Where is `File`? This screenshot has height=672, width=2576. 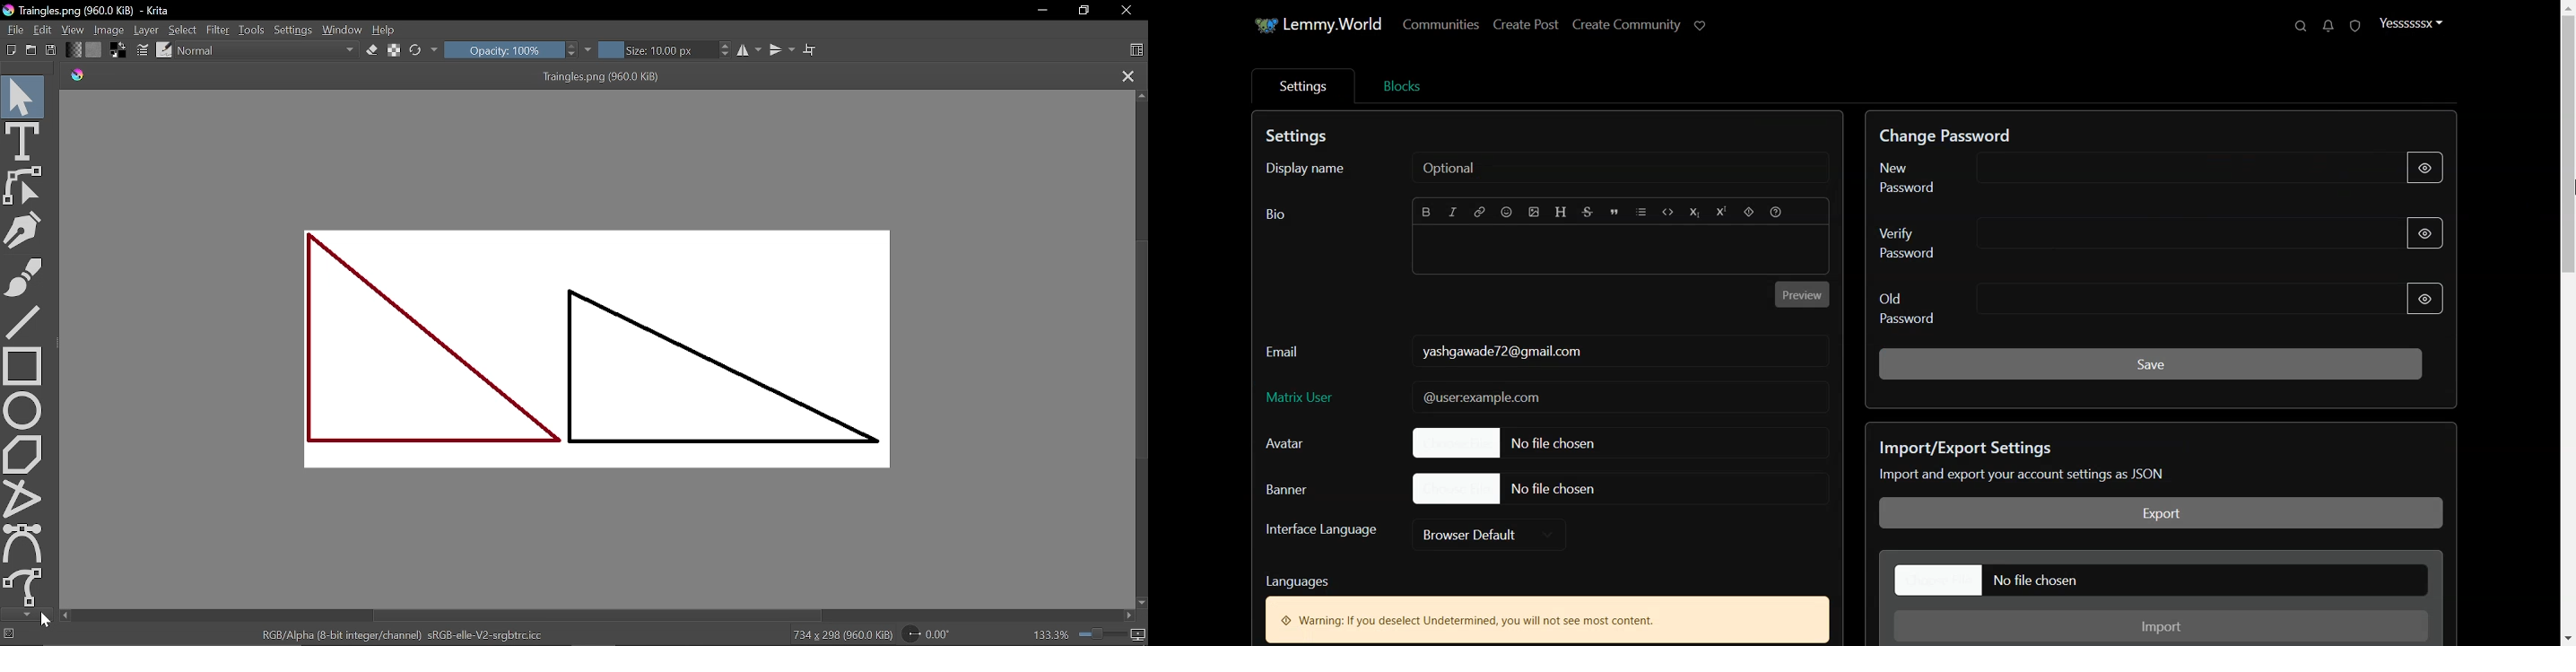 File is located at coordinates (13, 31).